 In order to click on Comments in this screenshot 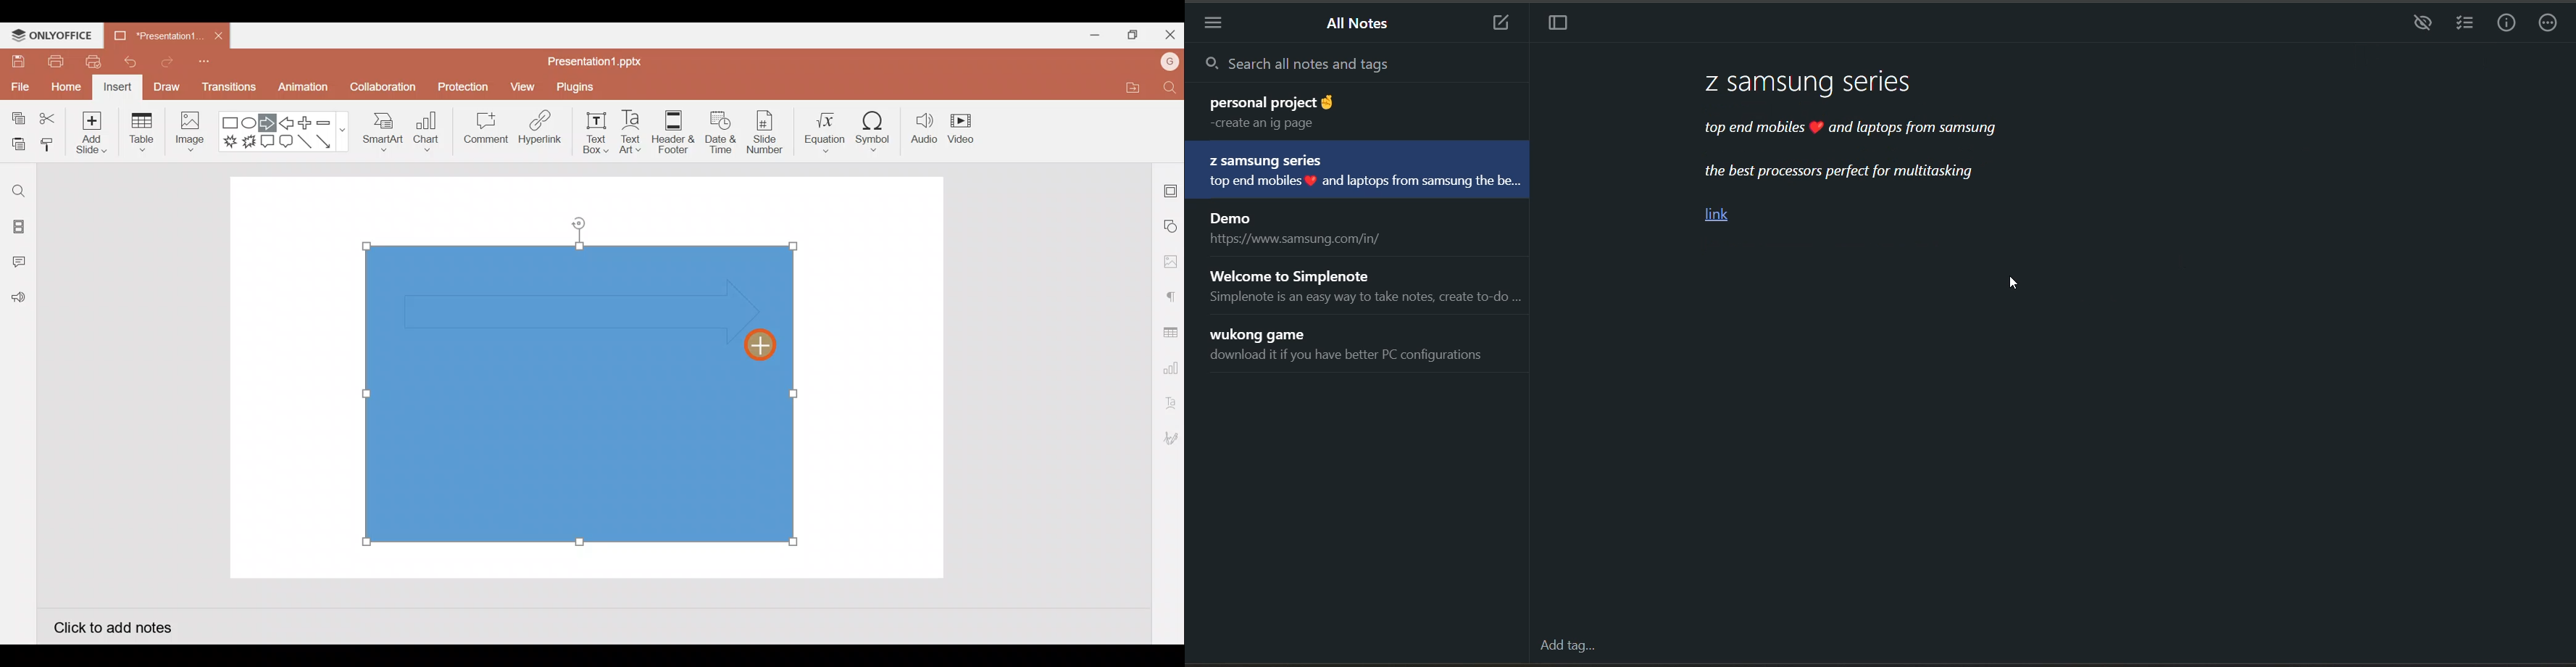, I will do `click(22, 263)`.